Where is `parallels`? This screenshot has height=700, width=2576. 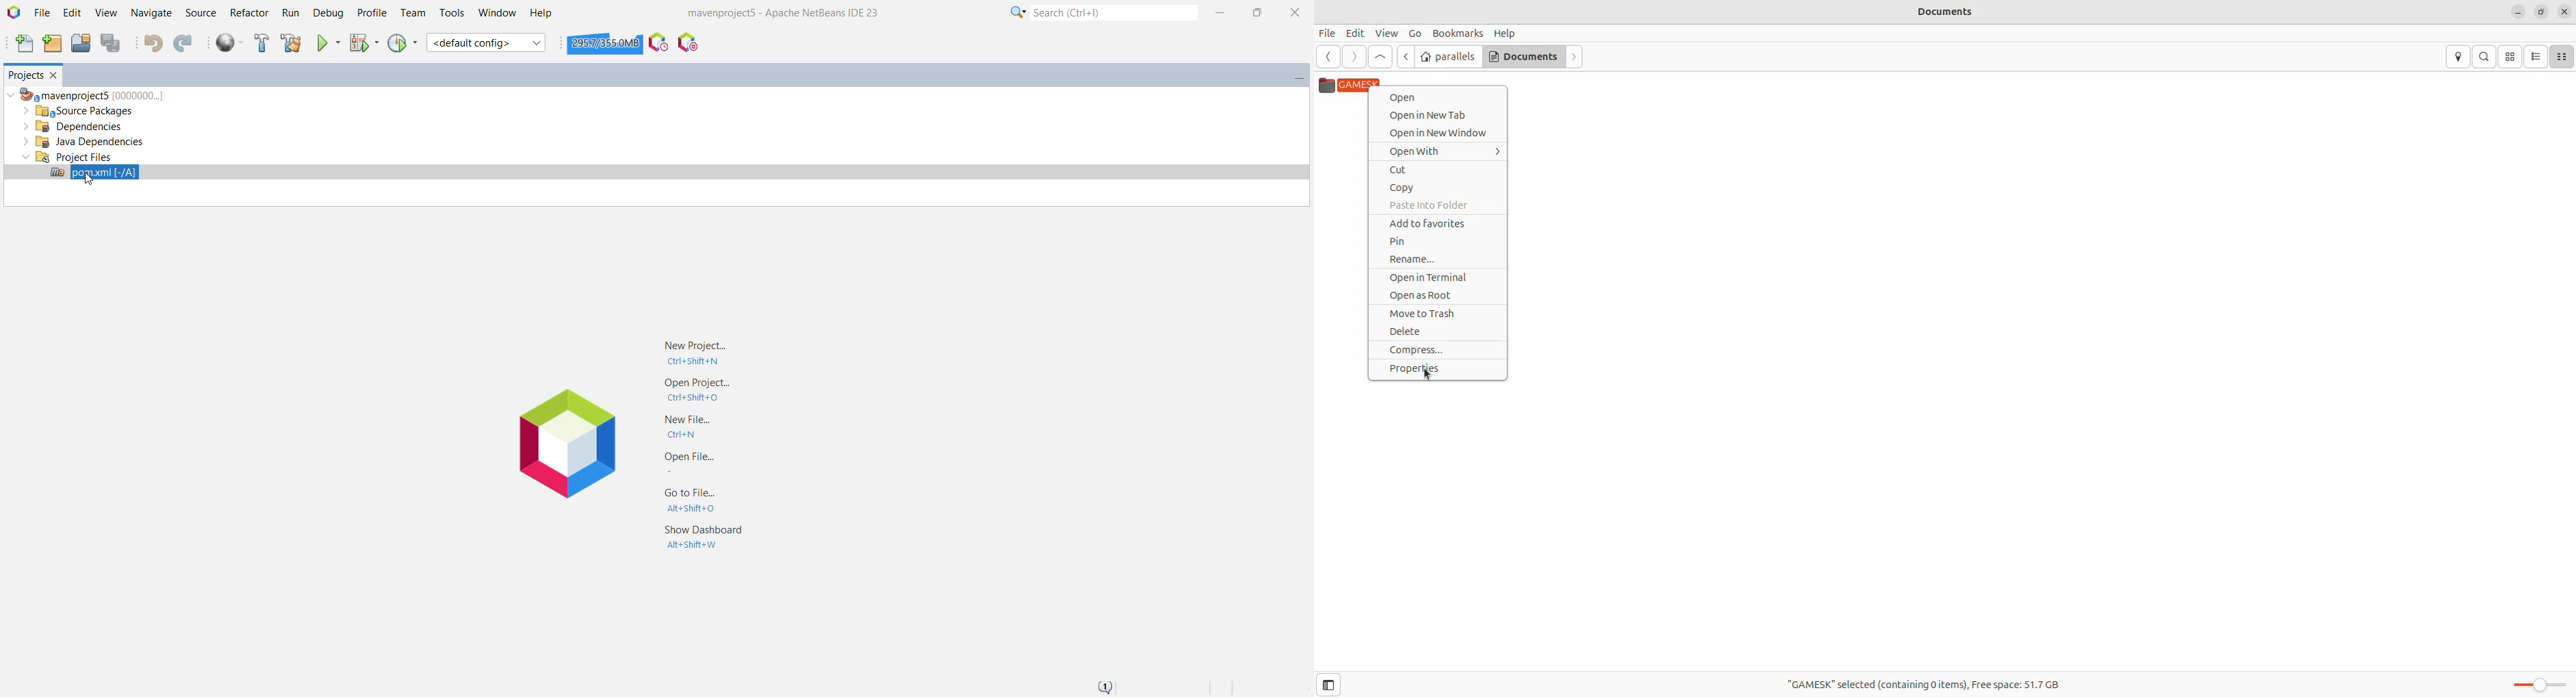
parallels is located at coordinates (1448, 57).